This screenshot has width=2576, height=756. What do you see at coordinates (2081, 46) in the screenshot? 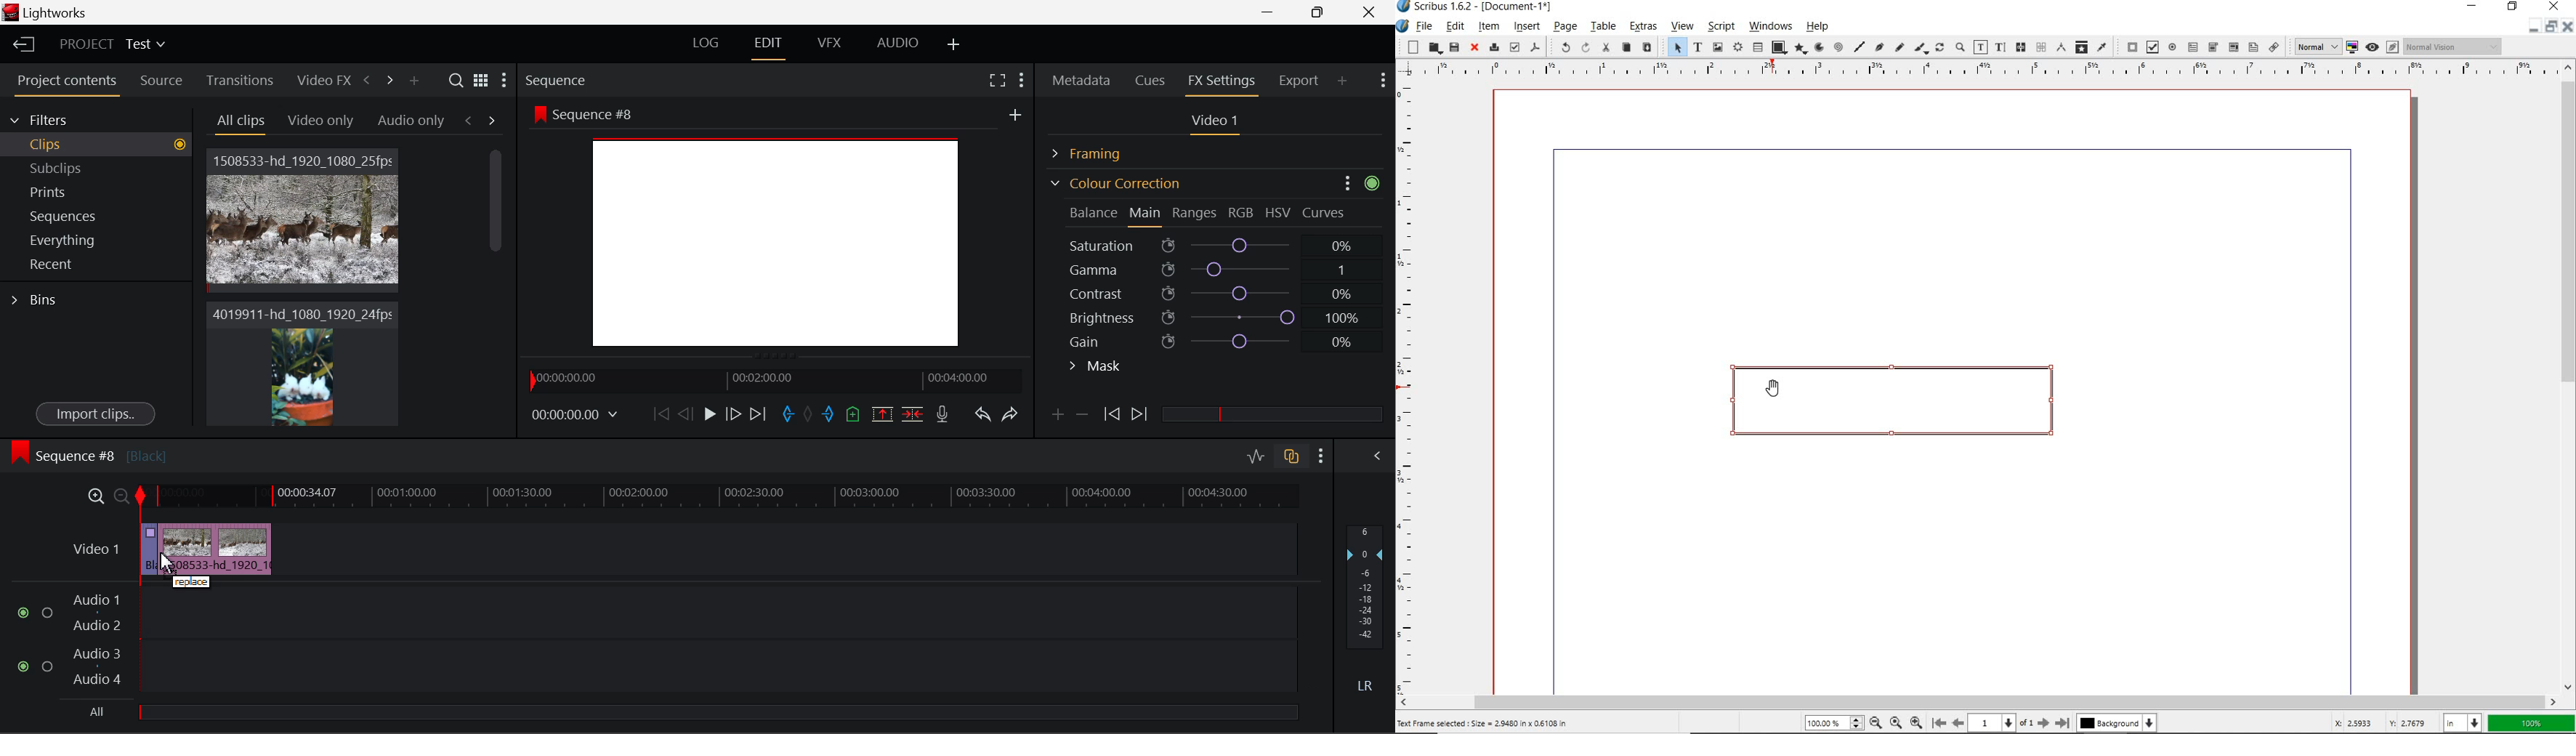
I see `copy item properties` at bounding box center [2081, 46].